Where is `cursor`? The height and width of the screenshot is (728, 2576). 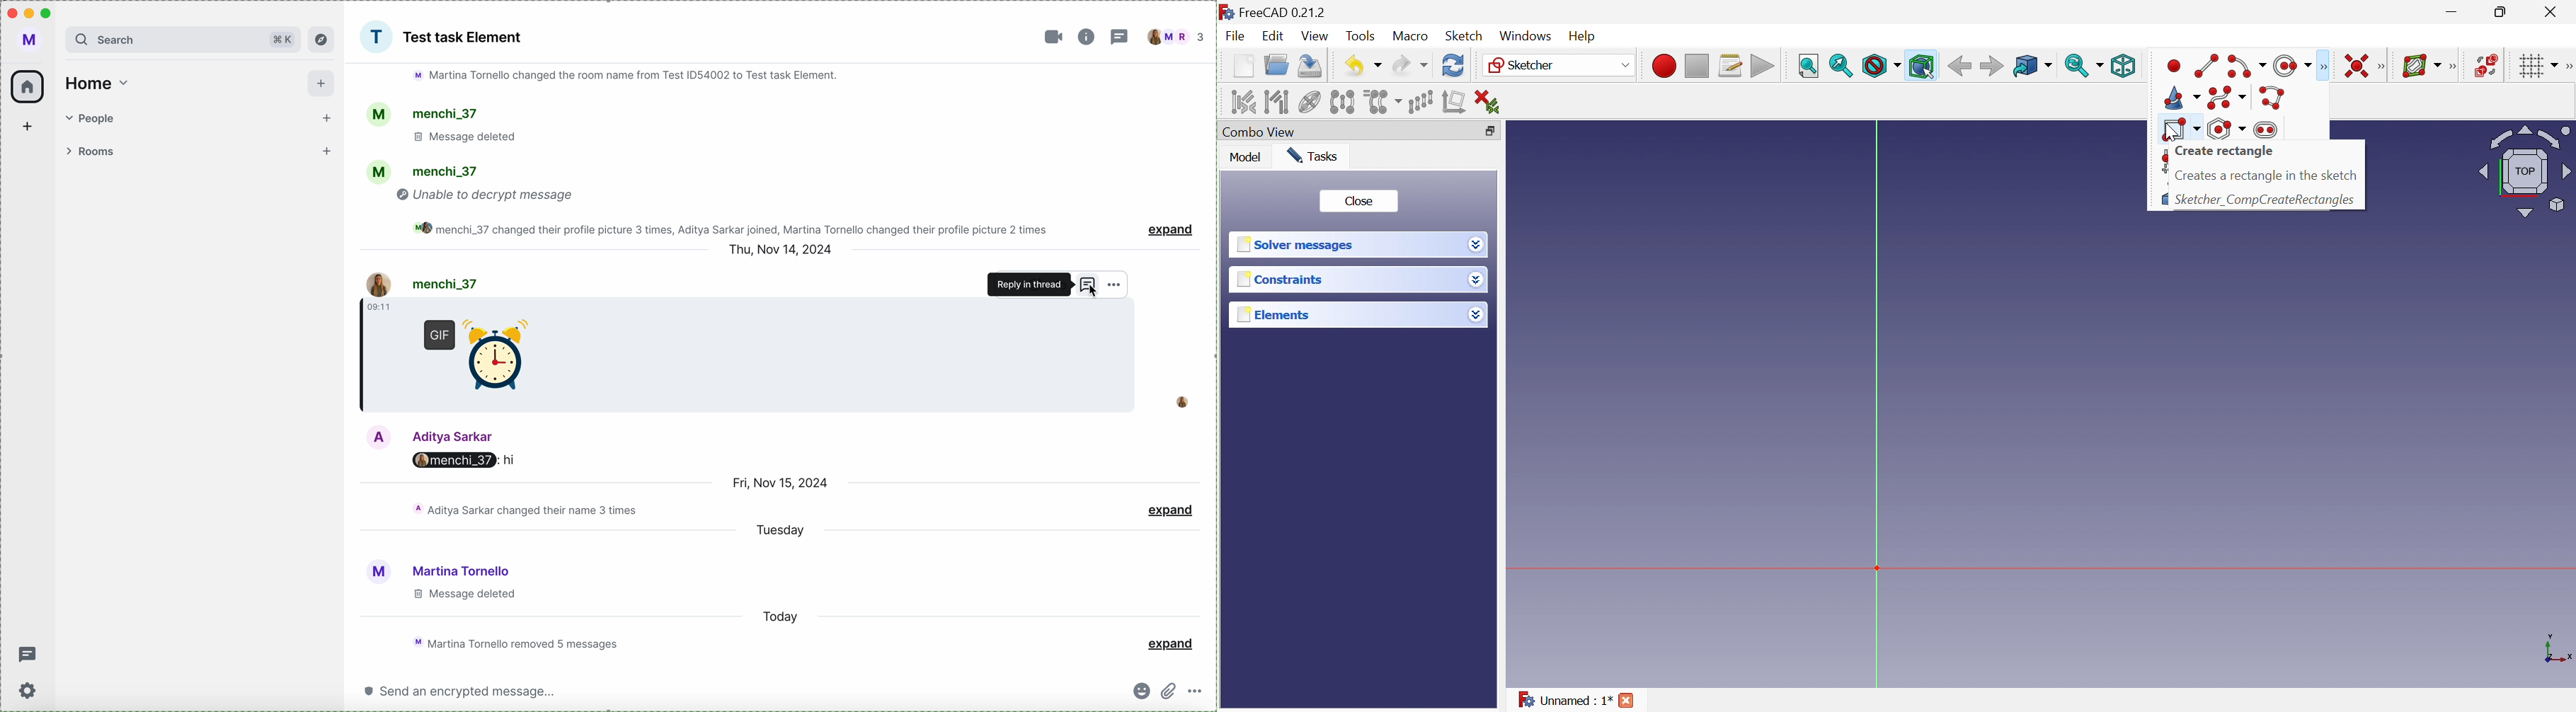 cursor is located at coordinates (1091, 297).